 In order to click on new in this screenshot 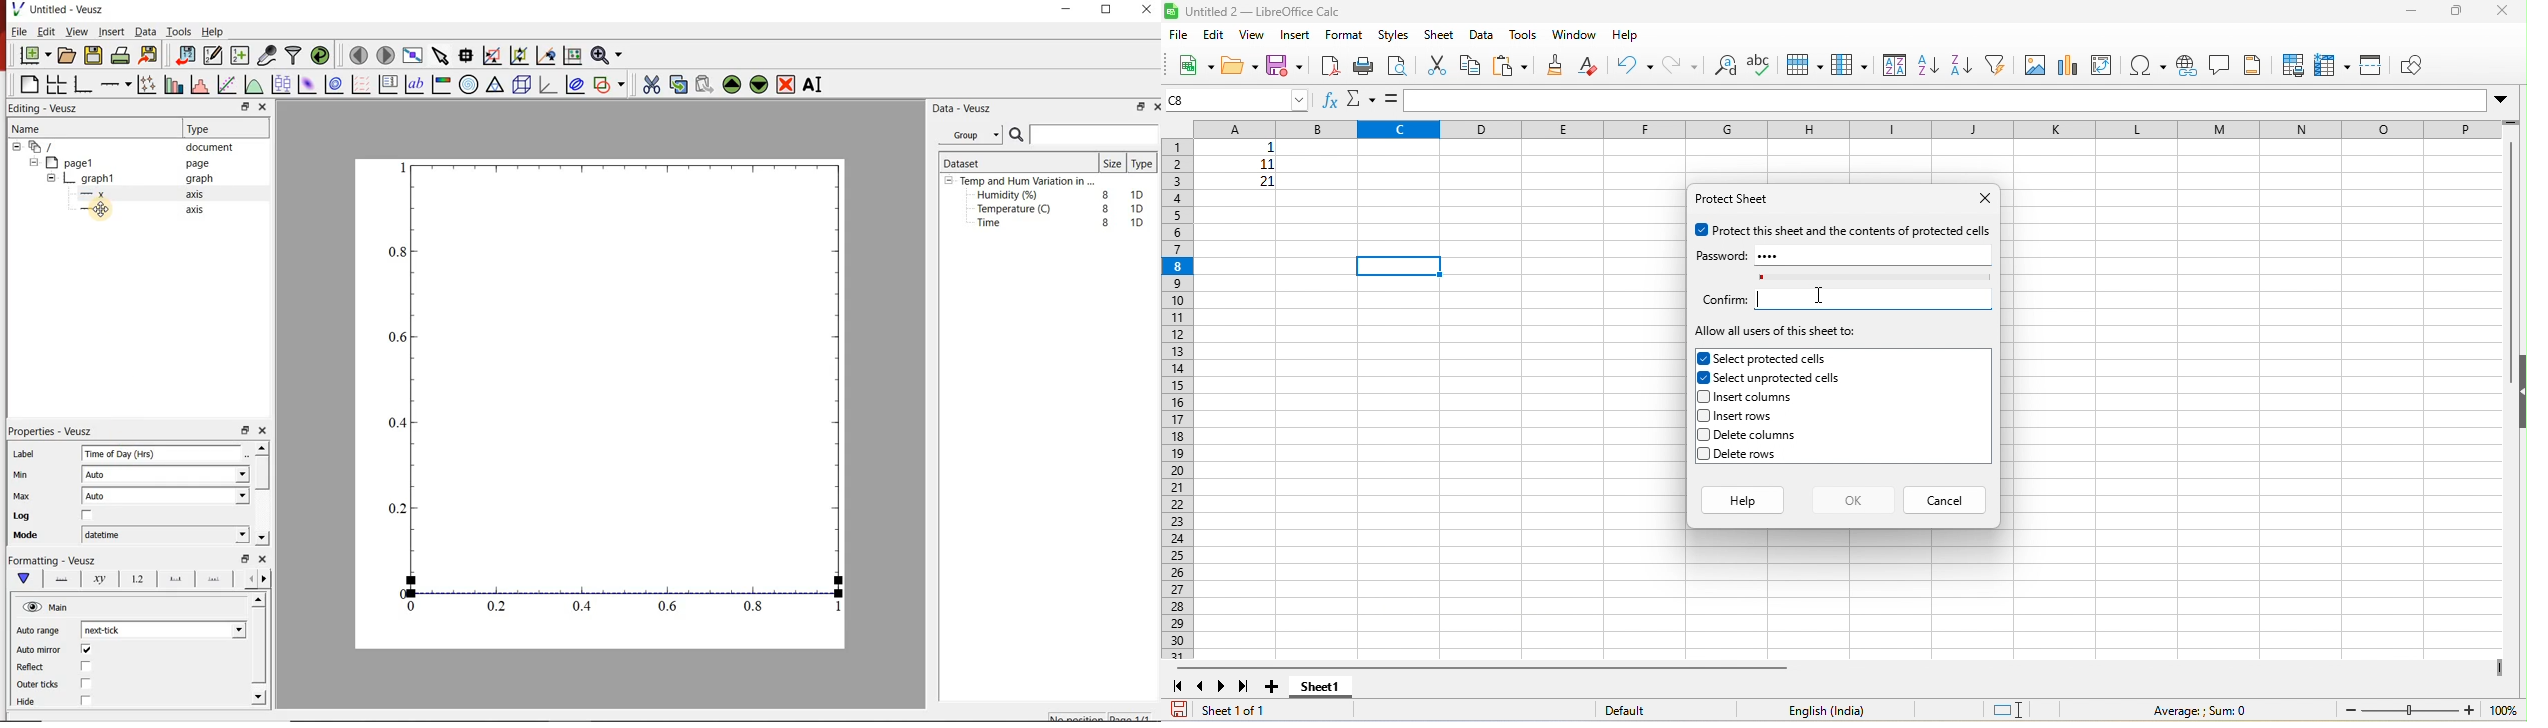, I will do `click(1194, 68)`.